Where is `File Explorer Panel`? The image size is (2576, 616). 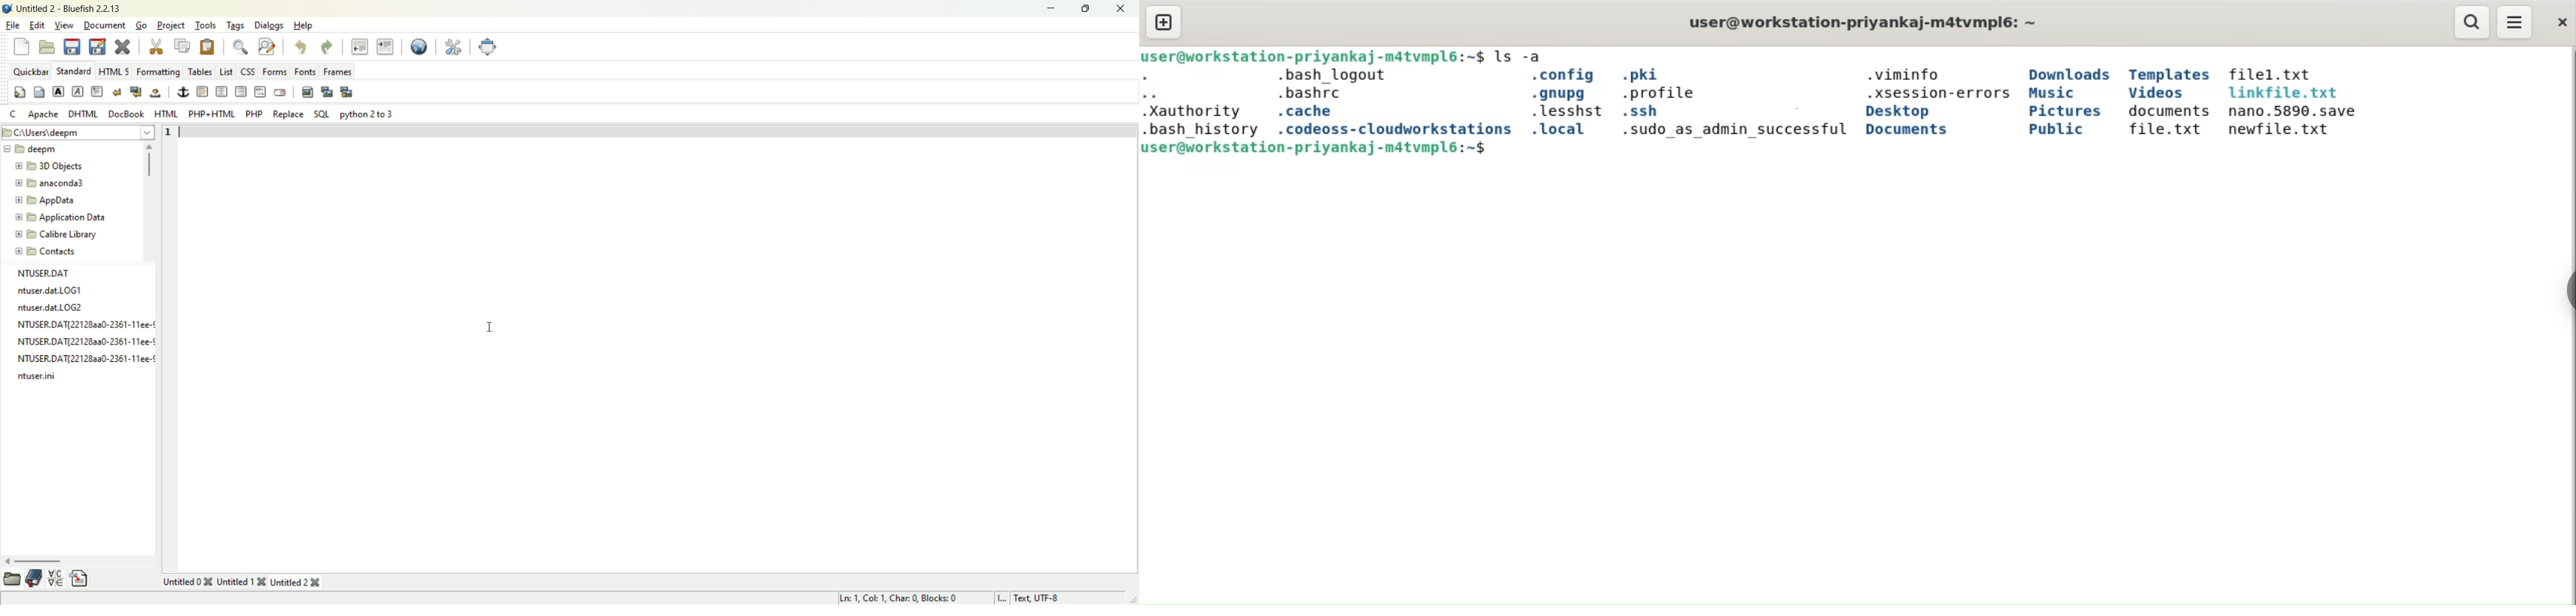 File Explorer Panel is located at coordinates (83, 324).